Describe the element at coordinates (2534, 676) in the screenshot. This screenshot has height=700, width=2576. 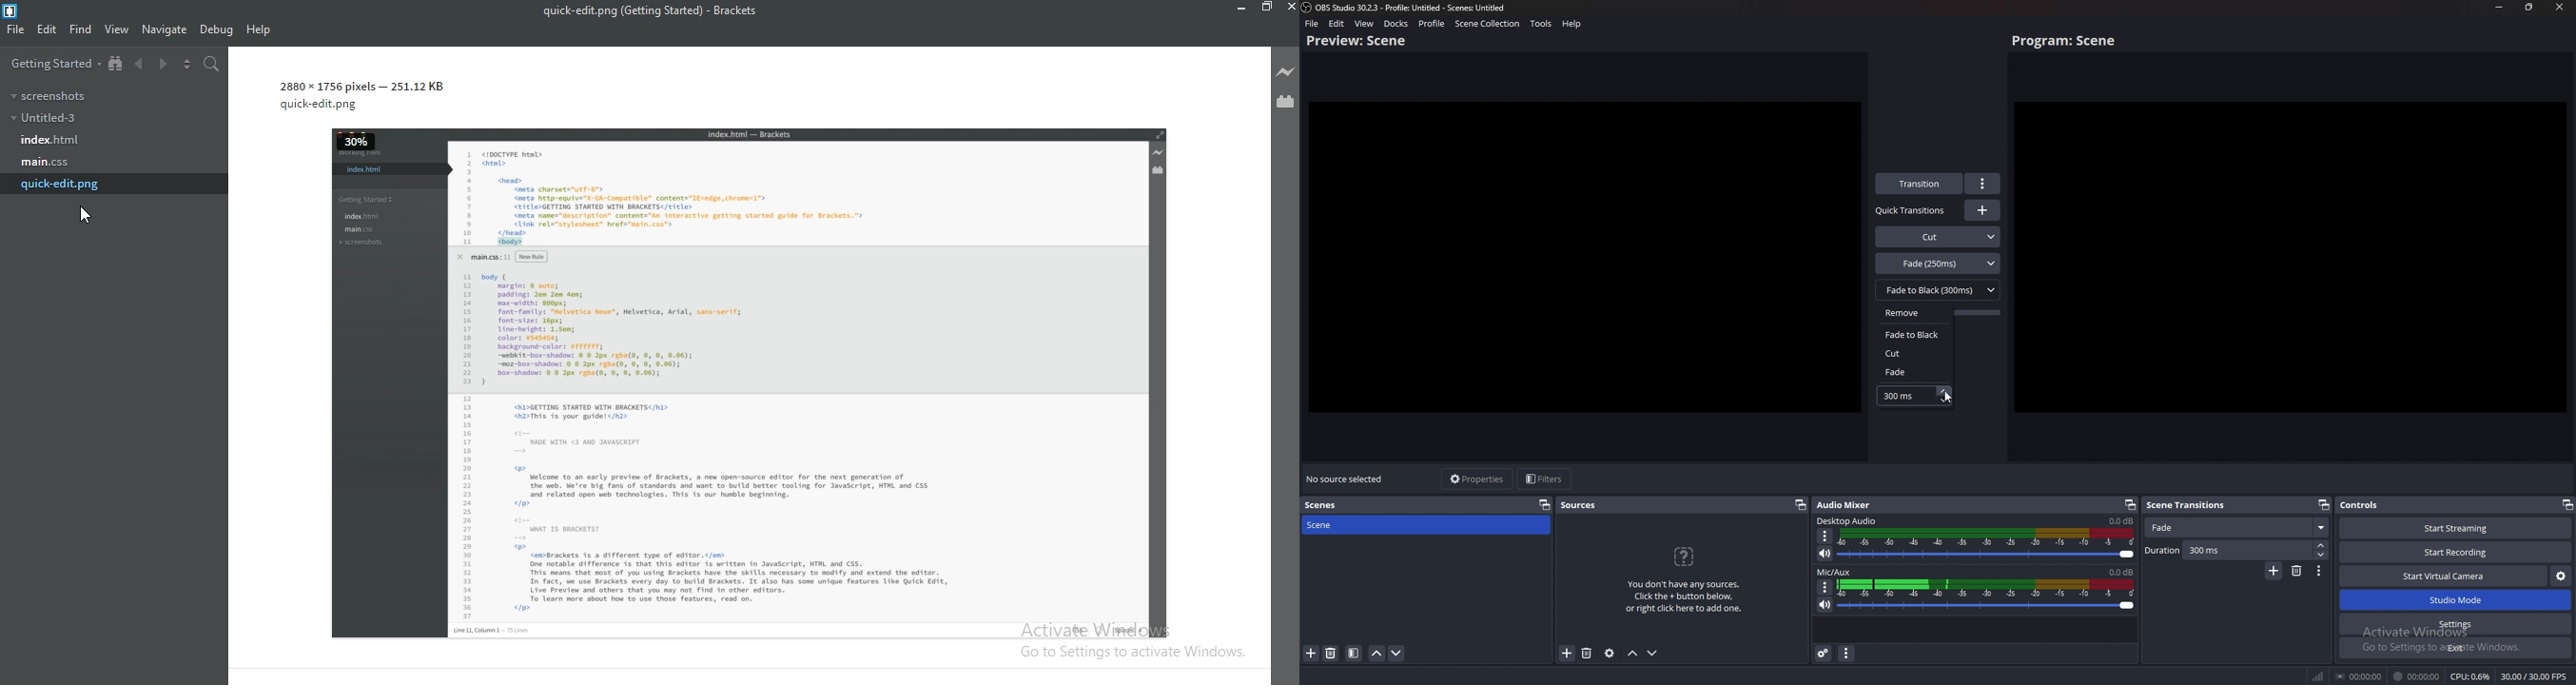
I see `30.00 / 30.00 FPS` at that location.